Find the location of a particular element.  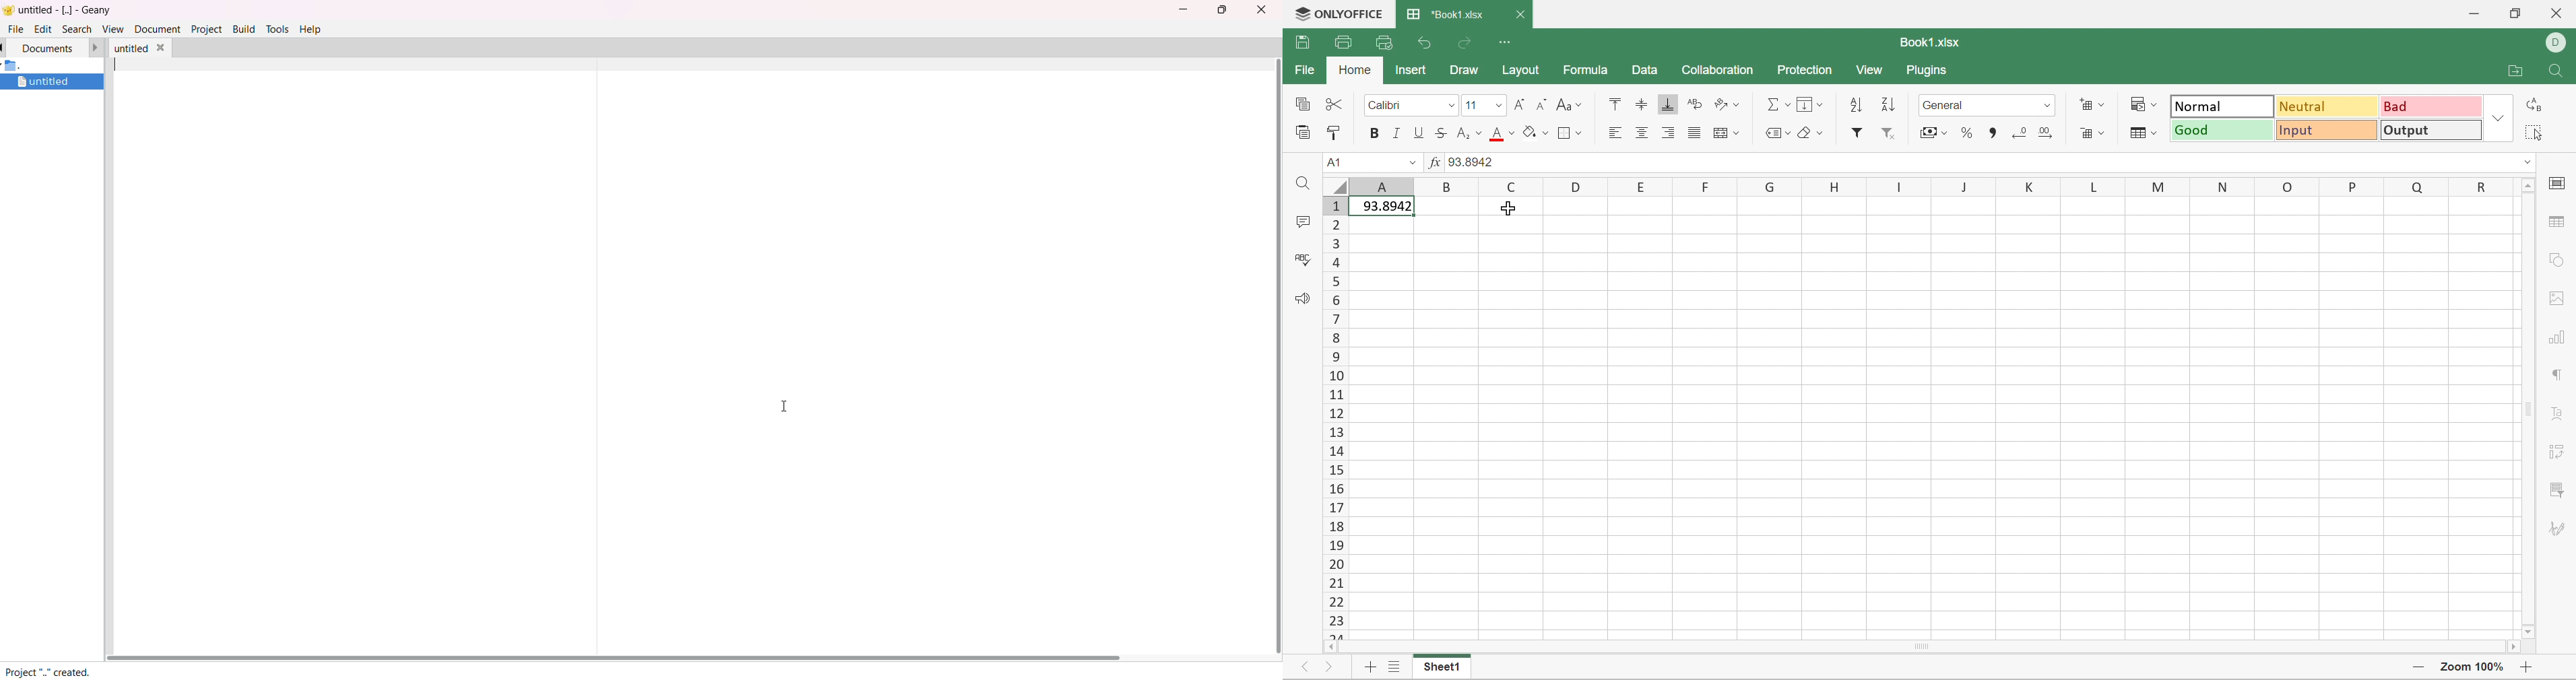

Neutral is located at coordinates (2329, 106).